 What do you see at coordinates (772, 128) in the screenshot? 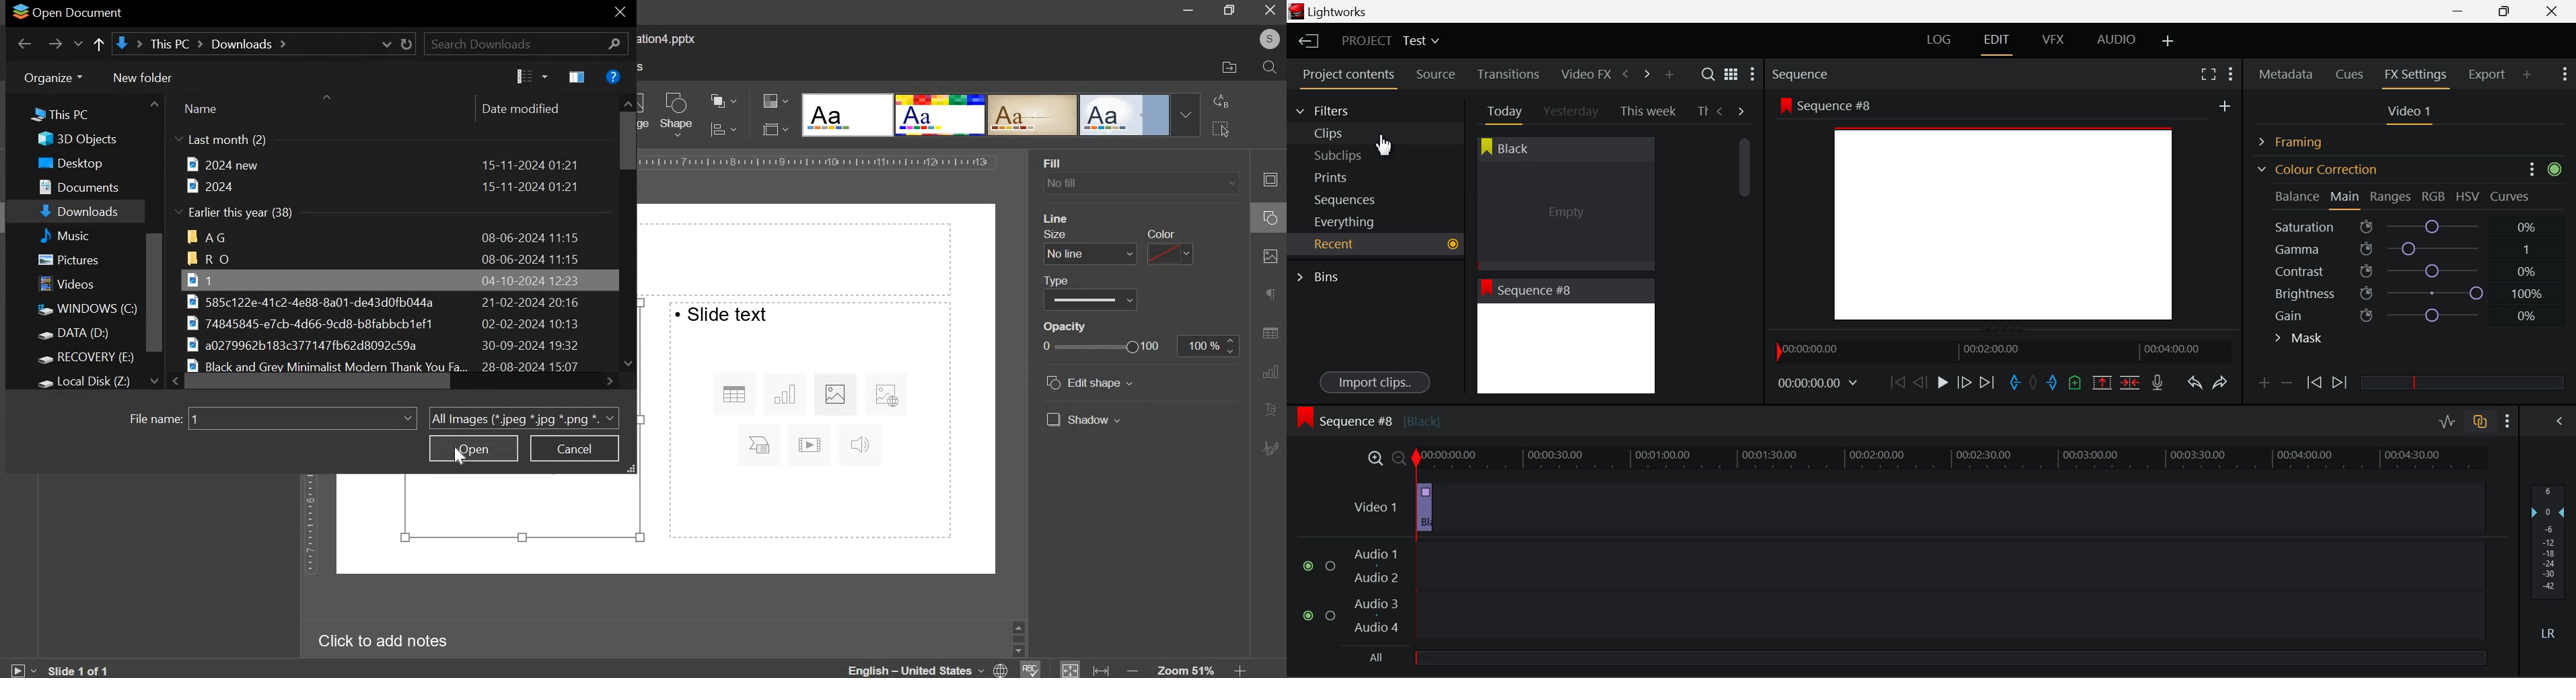
I see `select slide size` at bounding box center [772, 128].